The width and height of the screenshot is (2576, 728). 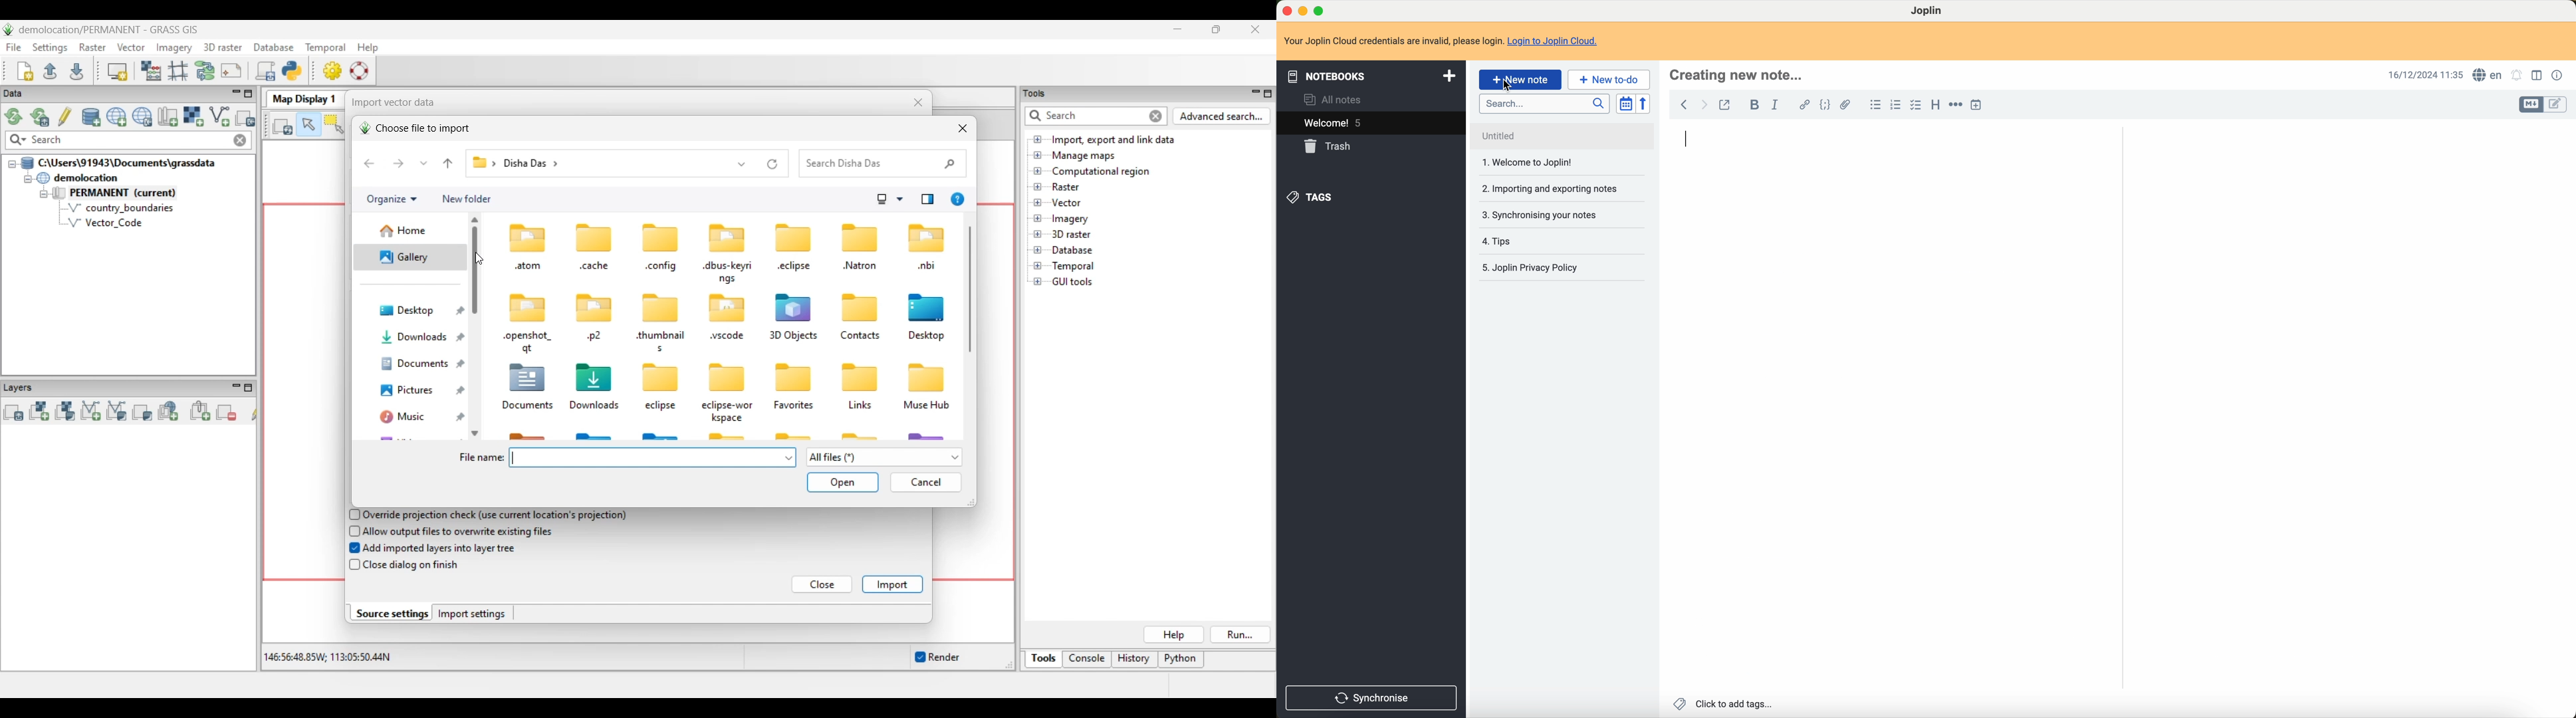 What do you see at coordinates (2518, 76) in the screenshot?
I see `set alarm` at bounding box center [2518, 76].